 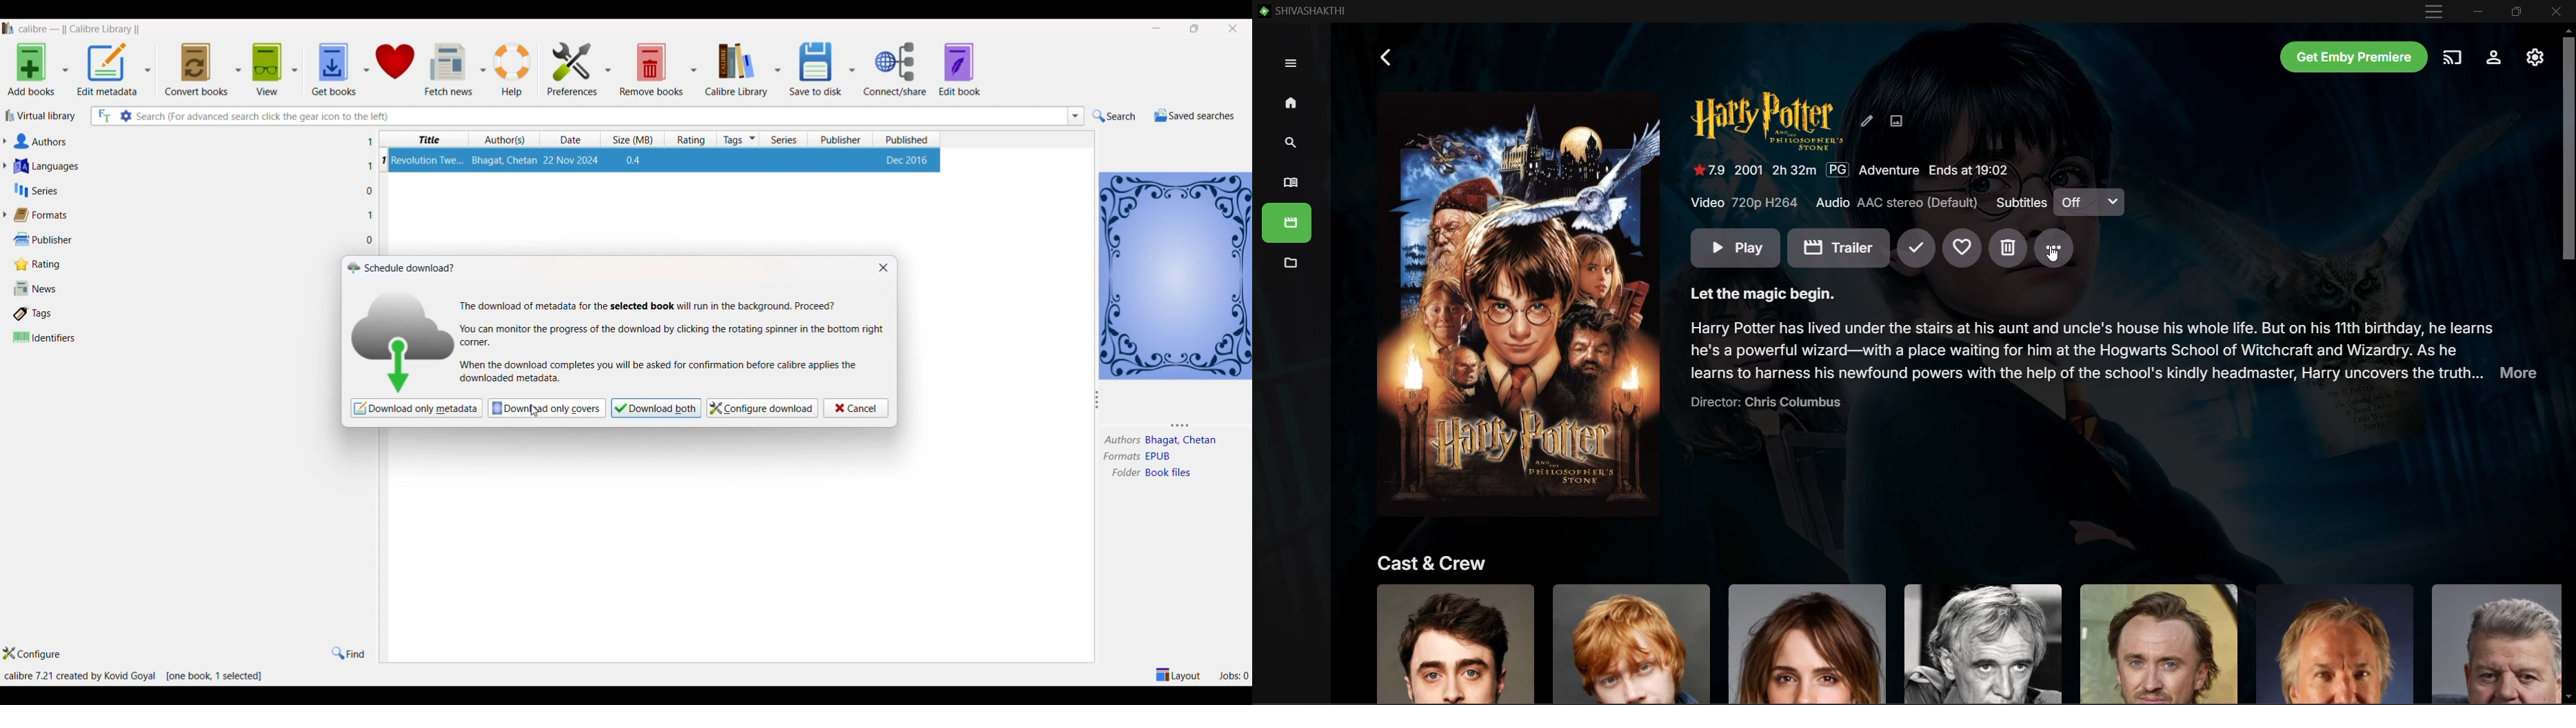 What do you see at coordinates (656, 408) in the screenshot?
I see `download both` at bounding box center [656, 408].